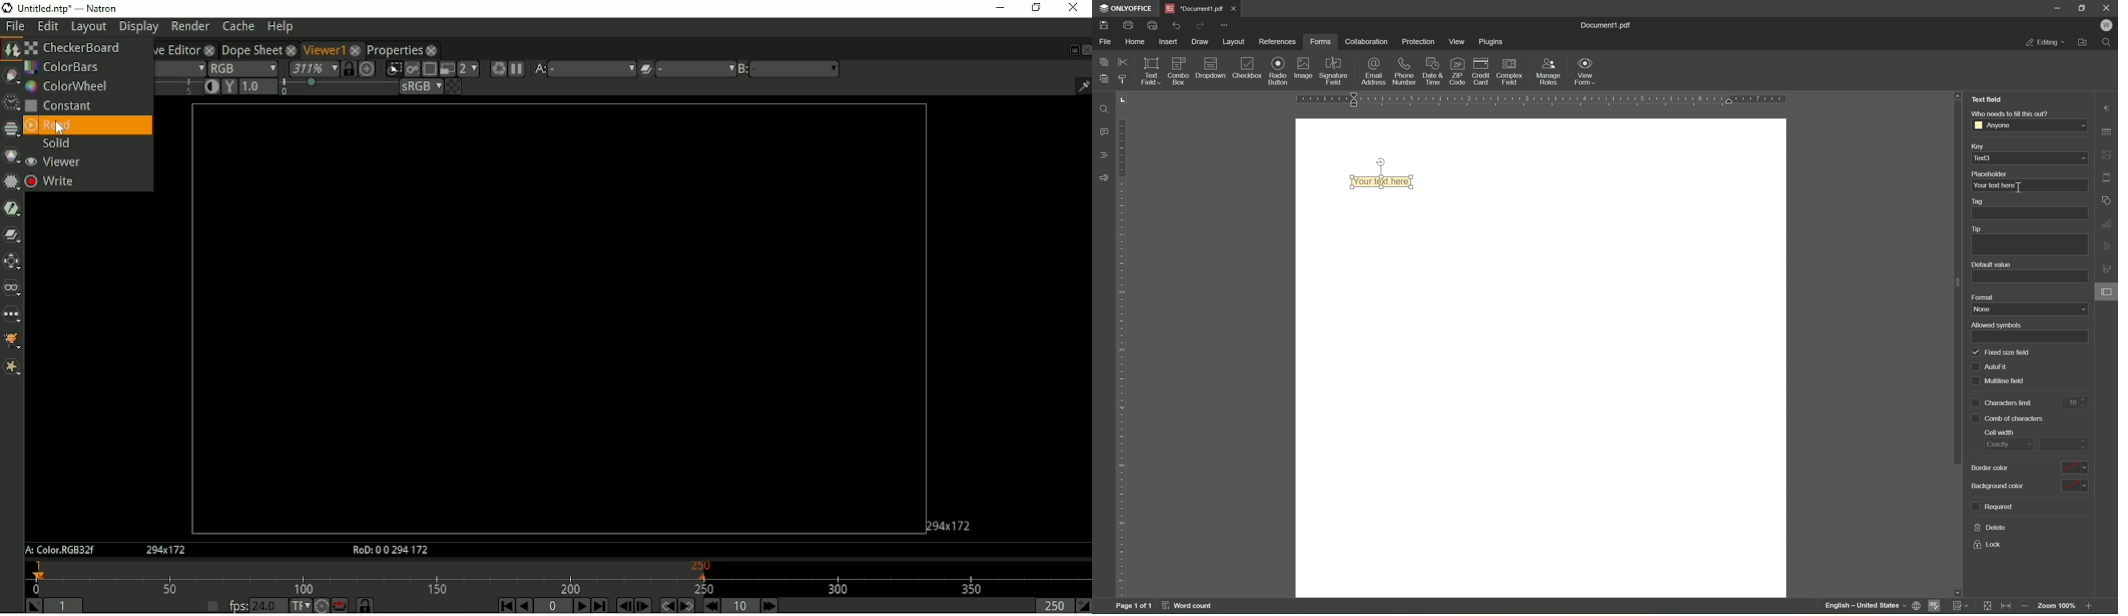 This screenshot has height=616, width=2128. Describe the element at coordinates (1169, 42) in the screenshot. I see `insert` at that location.